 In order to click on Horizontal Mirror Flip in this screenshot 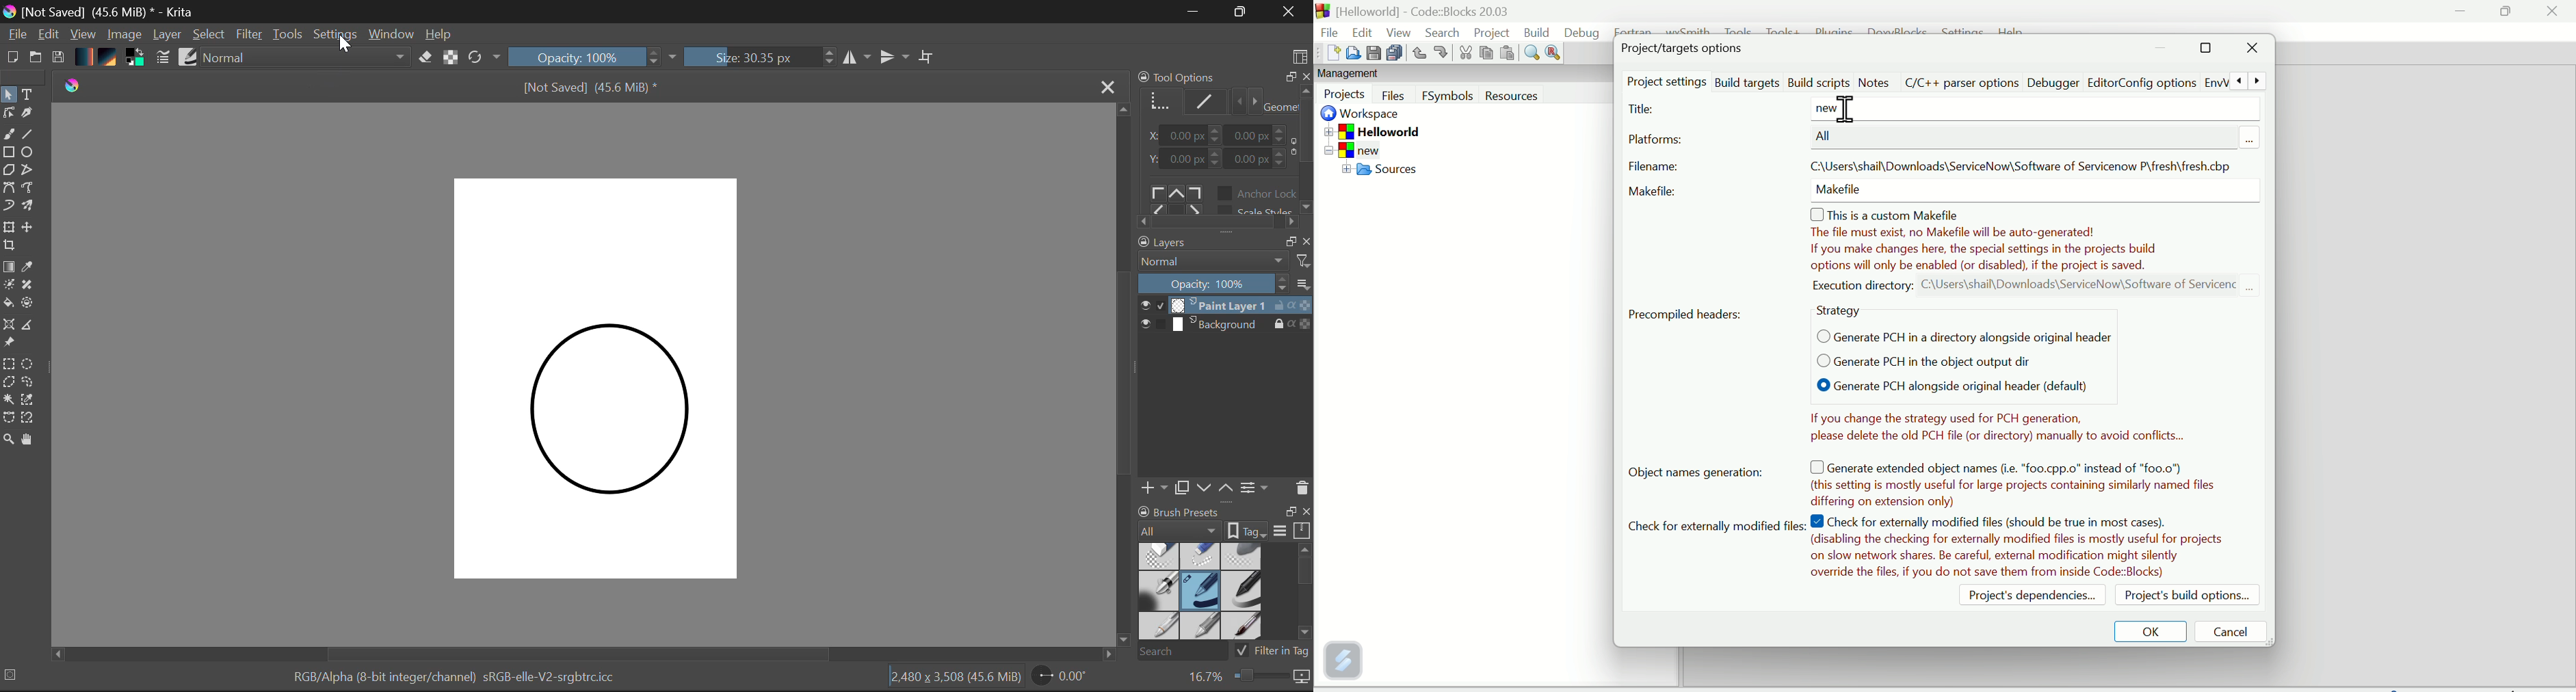, I will do `click(896, 57)`.